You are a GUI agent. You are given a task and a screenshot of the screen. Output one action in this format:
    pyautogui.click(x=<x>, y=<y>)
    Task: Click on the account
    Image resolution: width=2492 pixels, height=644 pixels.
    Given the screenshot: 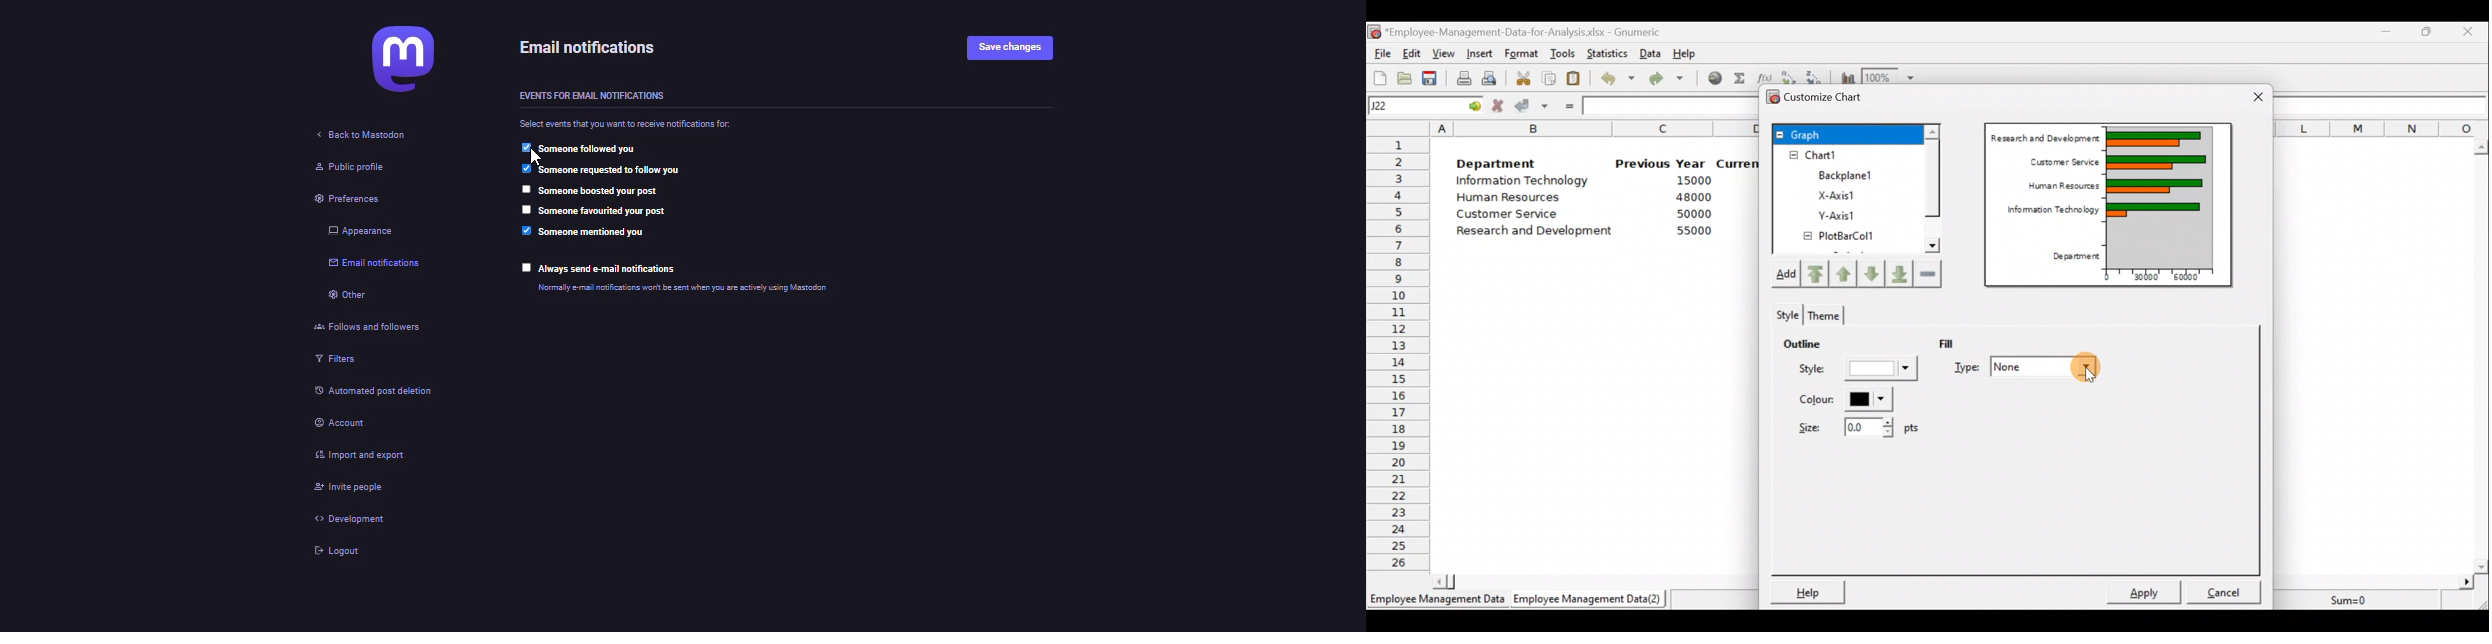 What is the action you would take?
    pyautogui.click(x=344, y=424)
    